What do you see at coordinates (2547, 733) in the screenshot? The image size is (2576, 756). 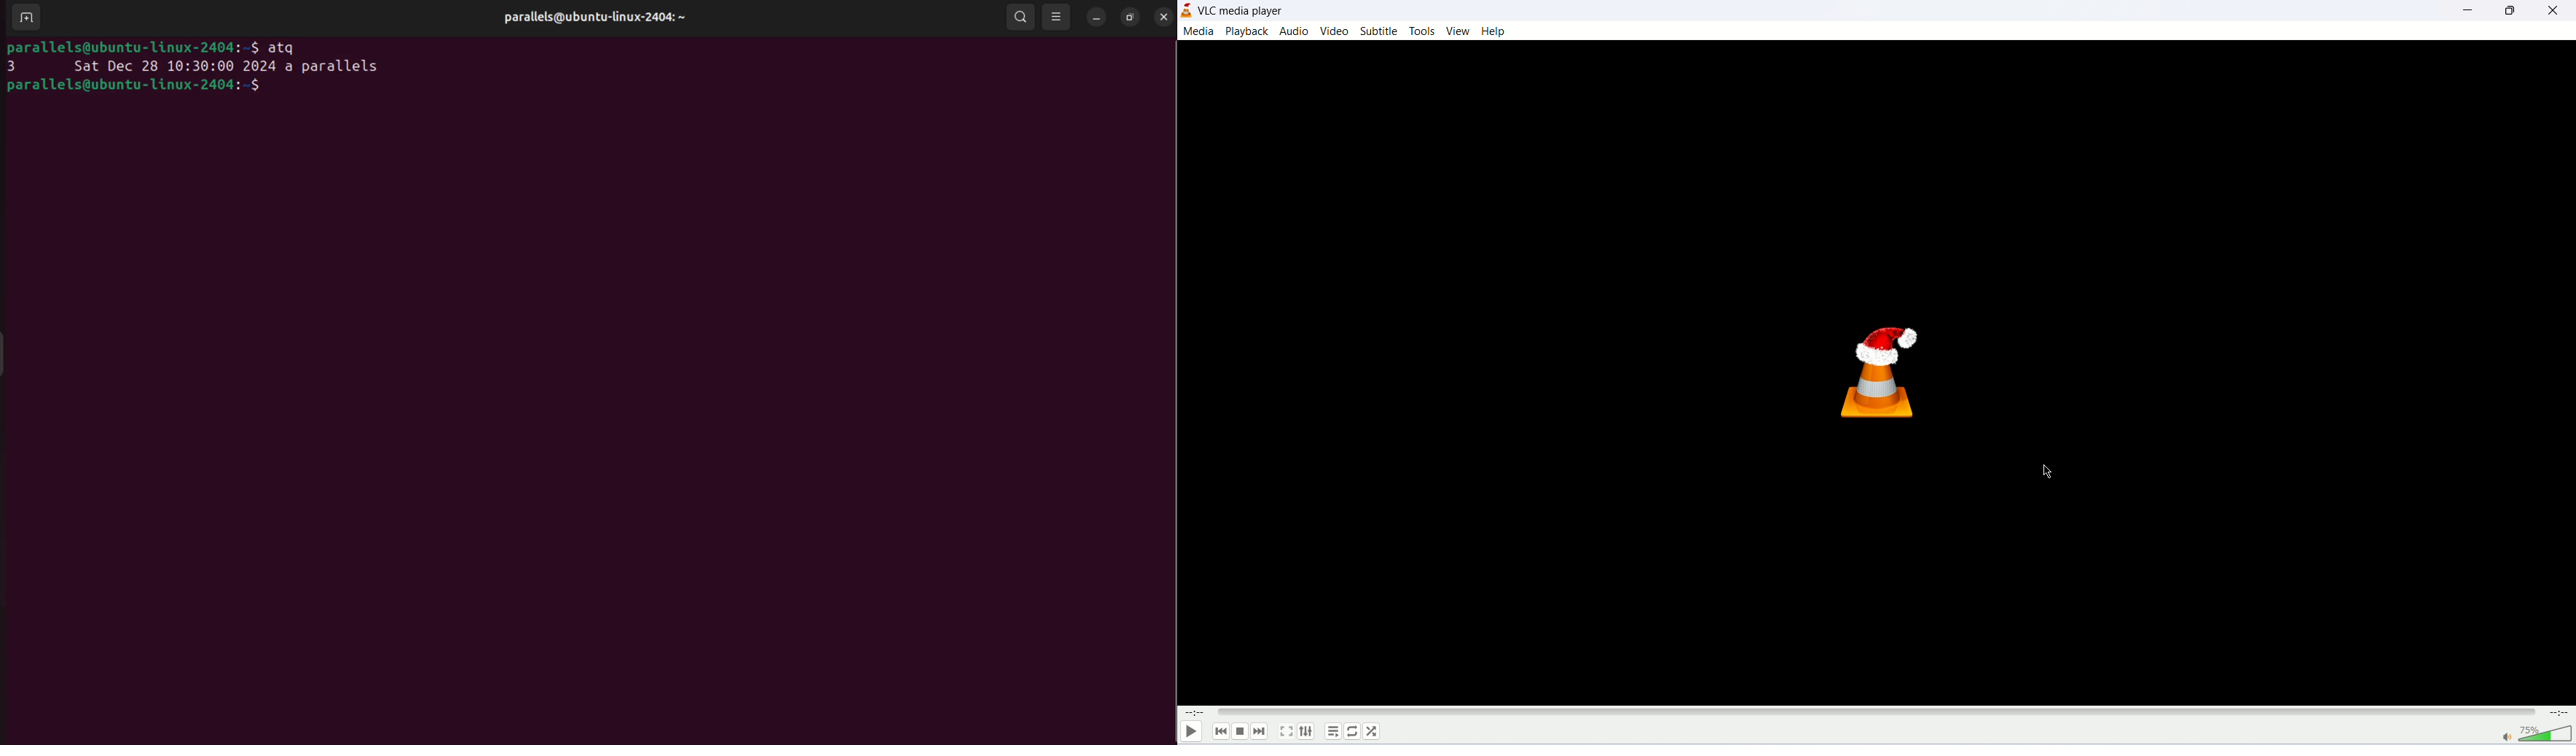 I see `volume bar` at bounding box center [2547, 733].